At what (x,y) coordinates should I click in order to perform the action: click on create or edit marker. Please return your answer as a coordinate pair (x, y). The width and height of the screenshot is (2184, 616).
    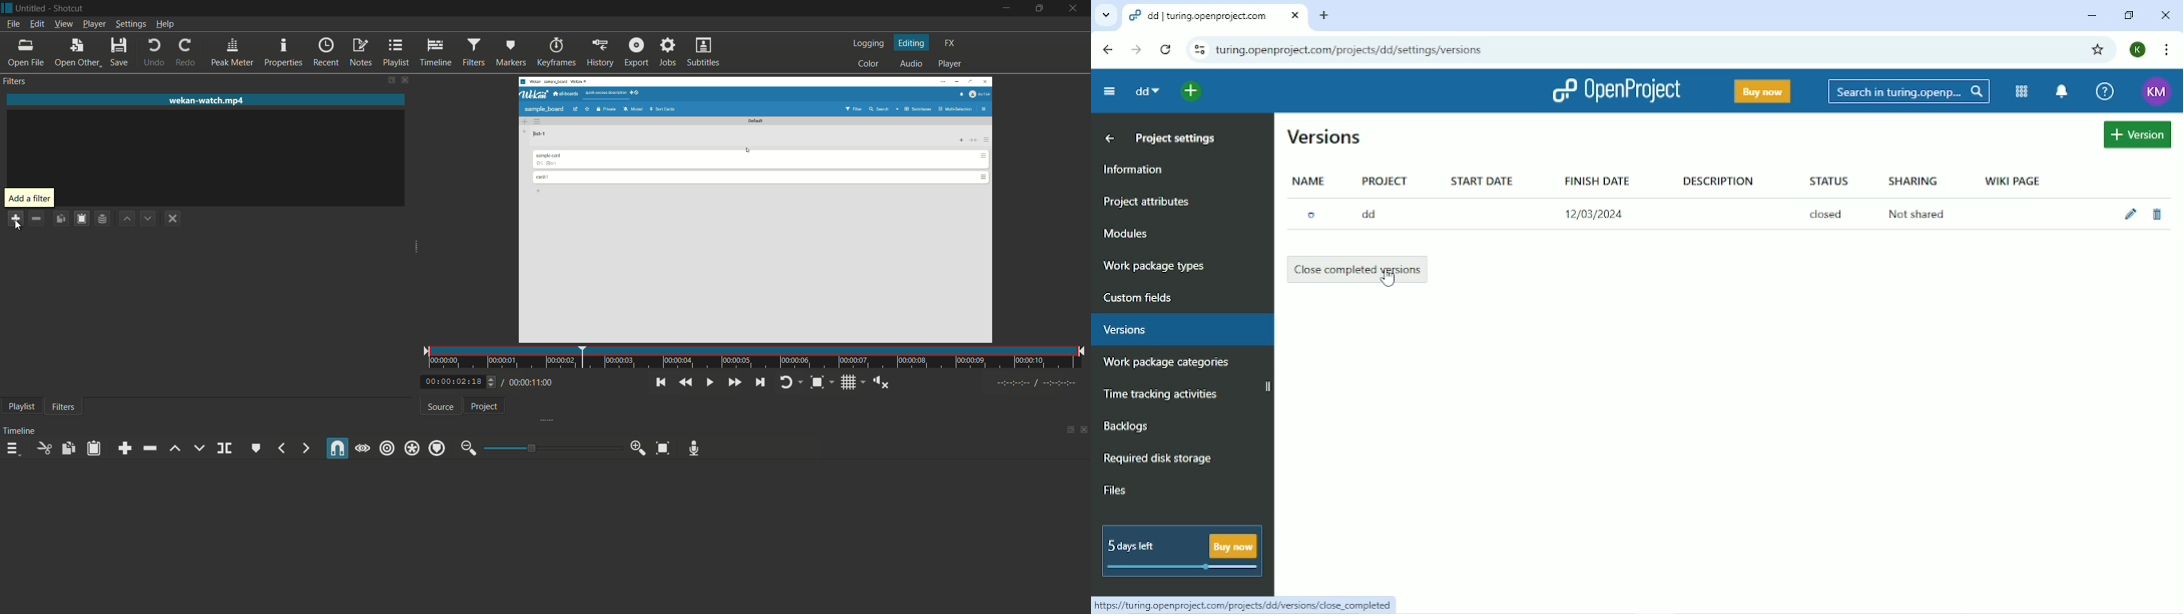
    Looking at the image, I should click on (256, 449).